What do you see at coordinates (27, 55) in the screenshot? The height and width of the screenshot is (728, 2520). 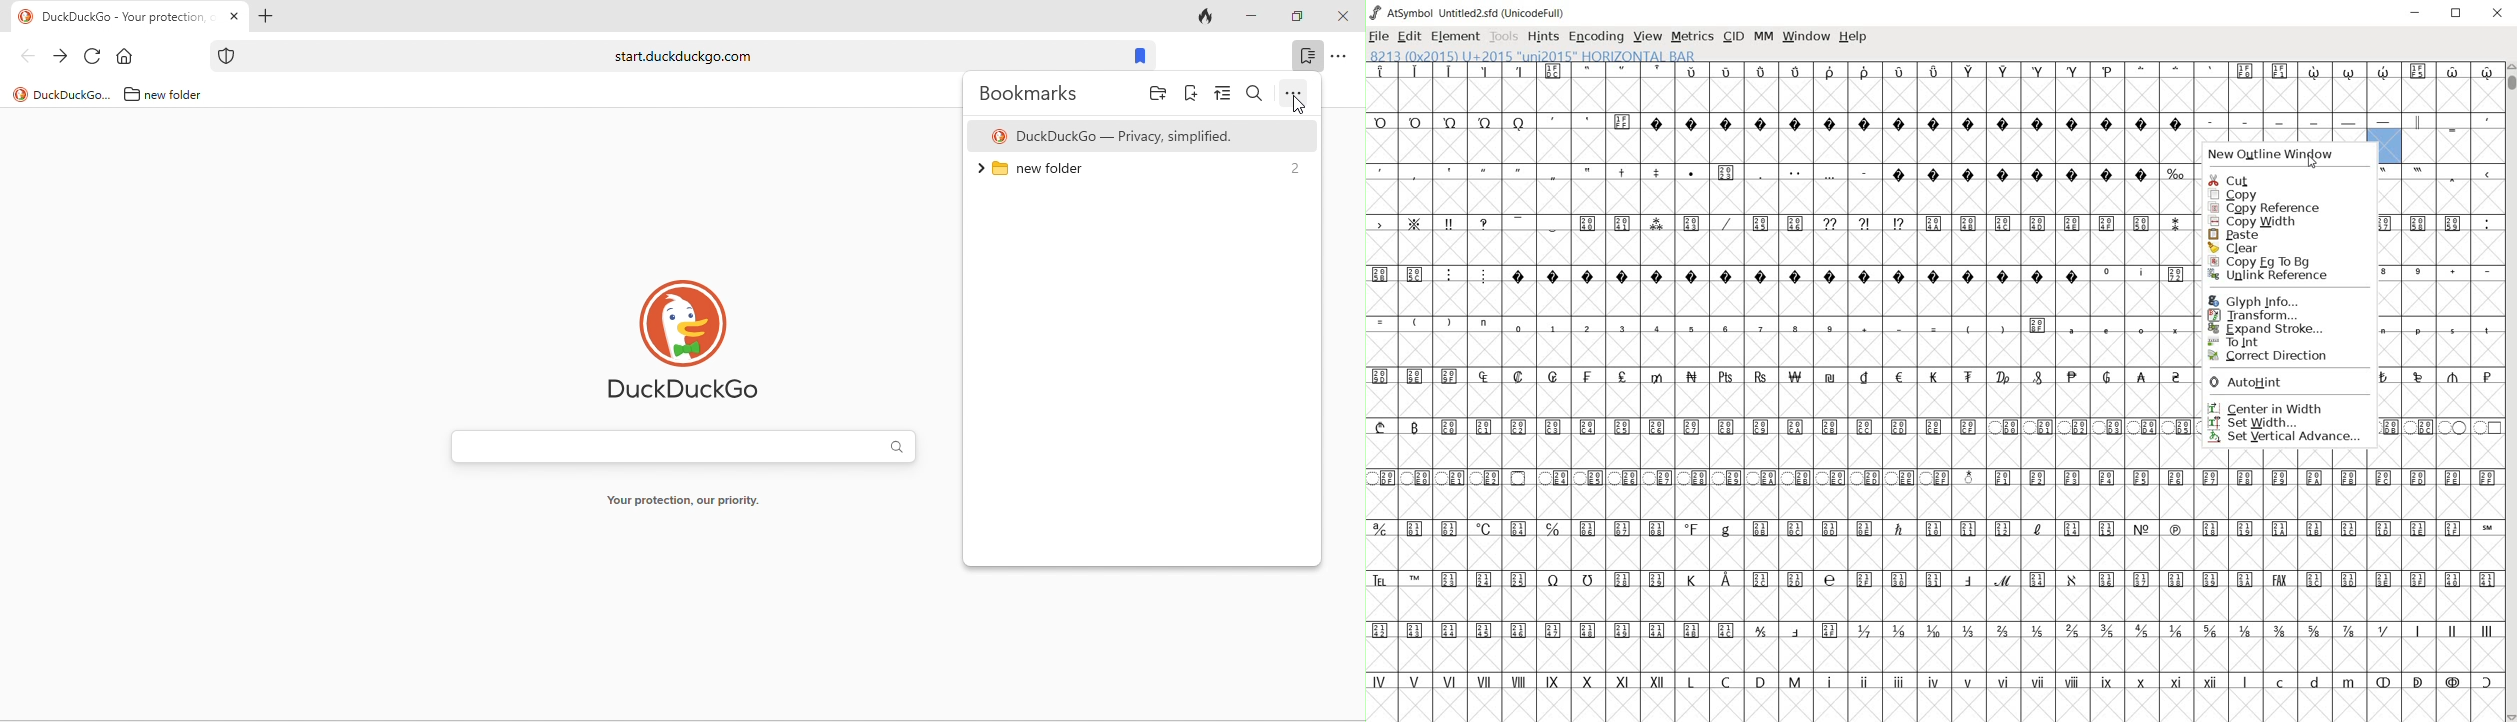 I see `back` at bounding box center [27, 55].